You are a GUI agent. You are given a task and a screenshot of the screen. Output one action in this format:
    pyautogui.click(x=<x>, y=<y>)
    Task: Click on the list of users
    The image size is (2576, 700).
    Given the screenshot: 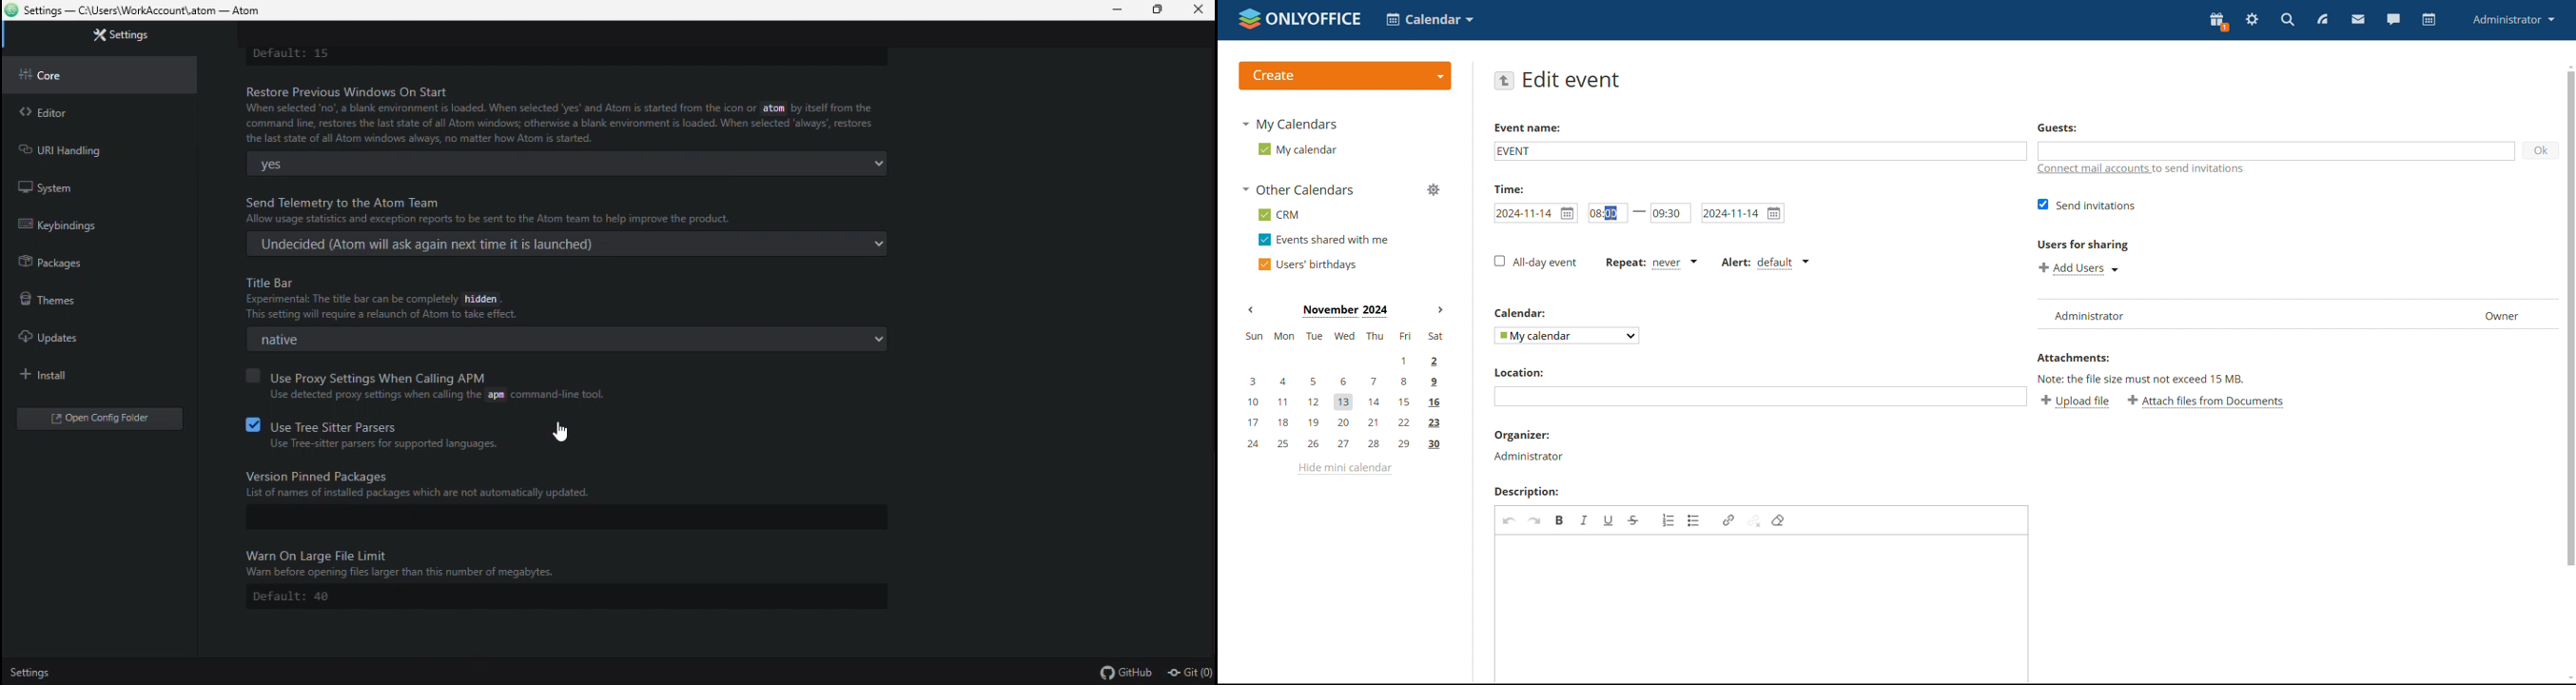 What is the action you would take?
    pyautogui.click(x=2244, y=313)
    